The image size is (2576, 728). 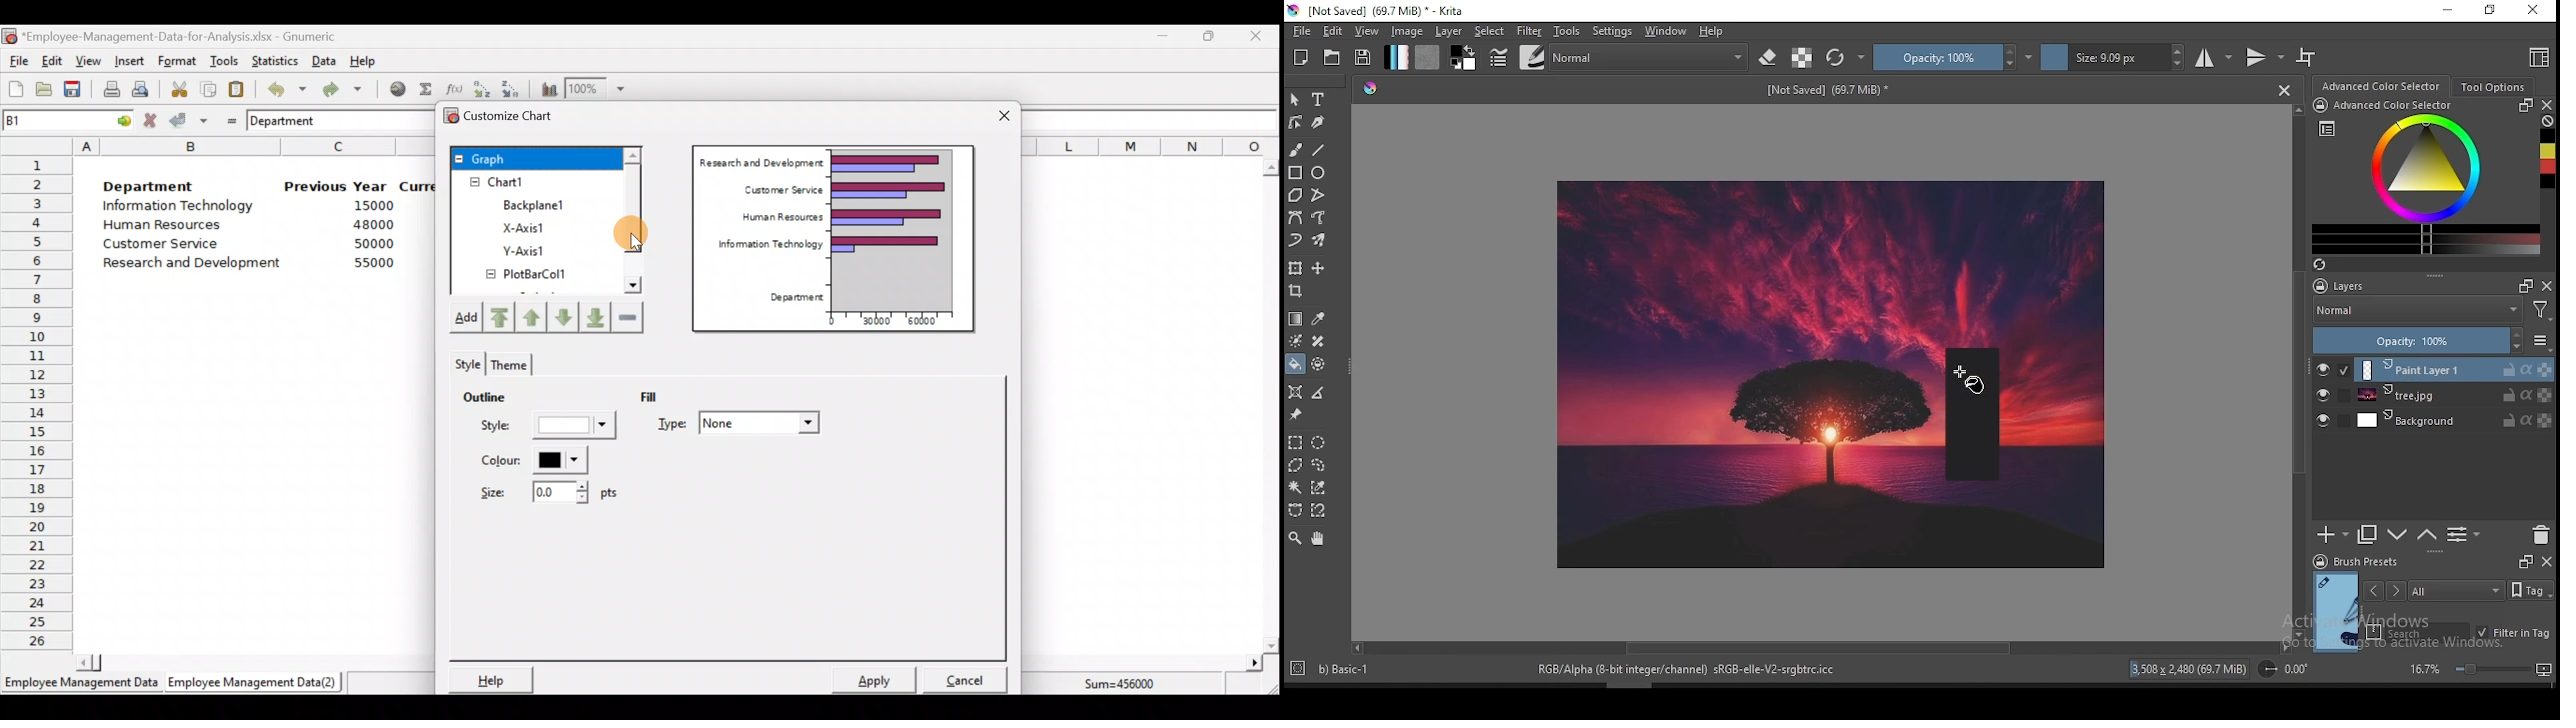 What do you see at coordinates (1320, 393) in the screenshot?
I see `measure distance between two points` at bounding box center [1320, 393].